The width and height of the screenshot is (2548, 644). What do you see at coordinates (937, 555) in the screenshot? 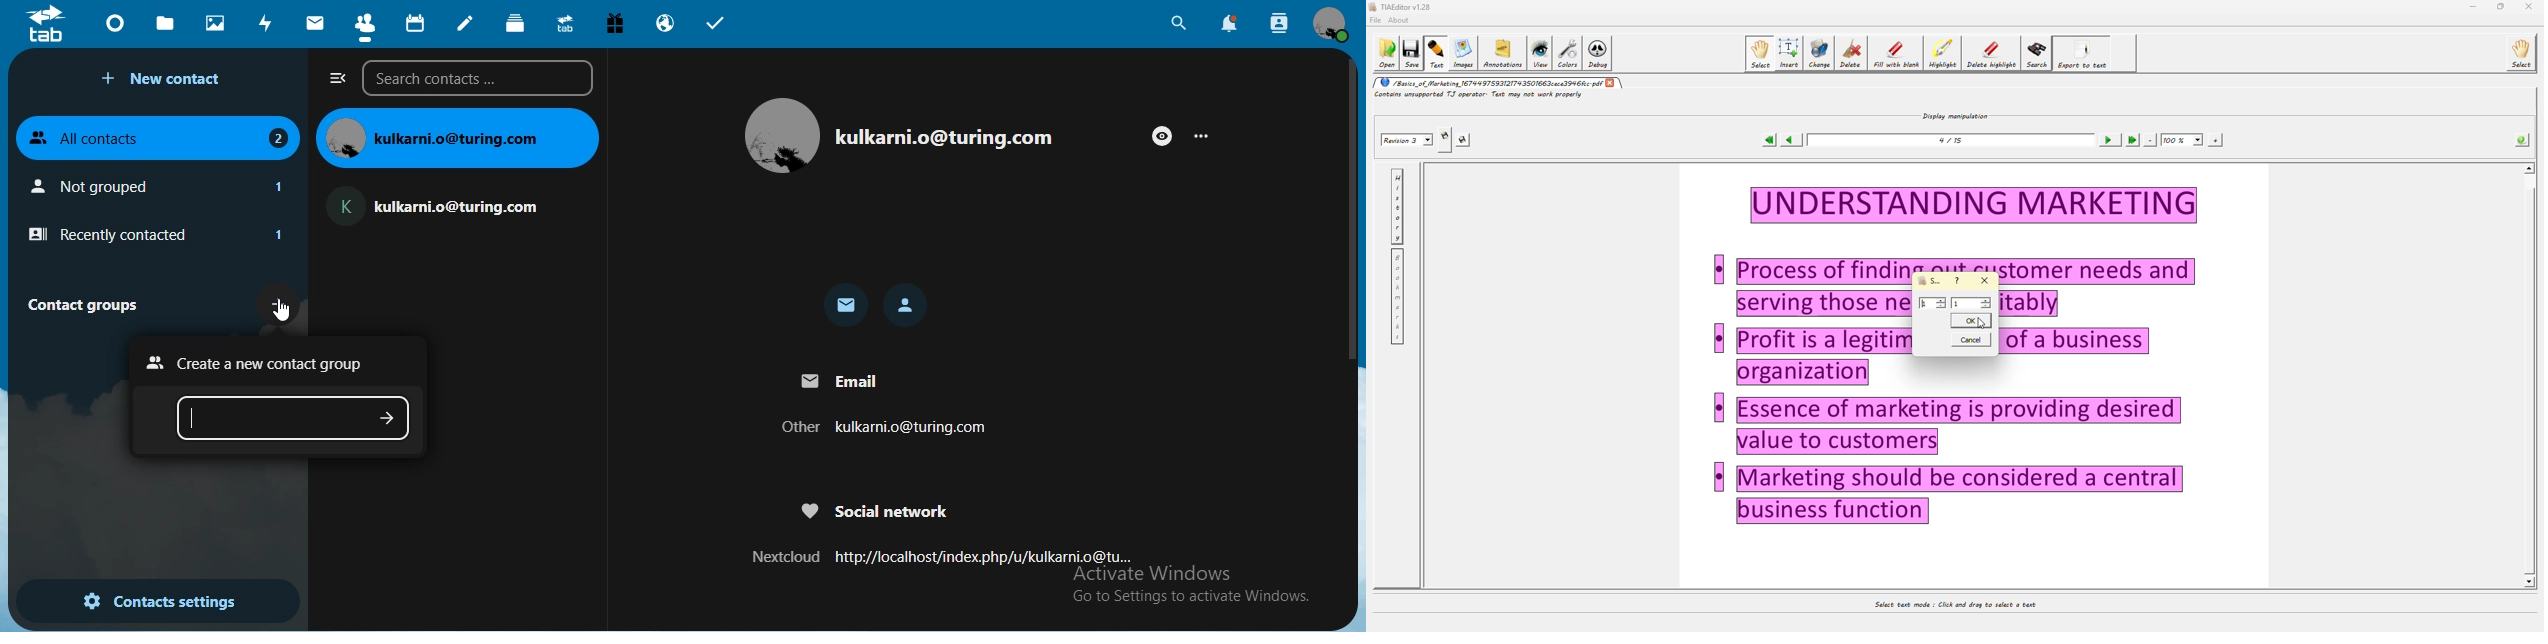
I see `Nextcloud  http://localhost/index.php/u/kulkarni.o@tu..` at bounding box center [937, 555].